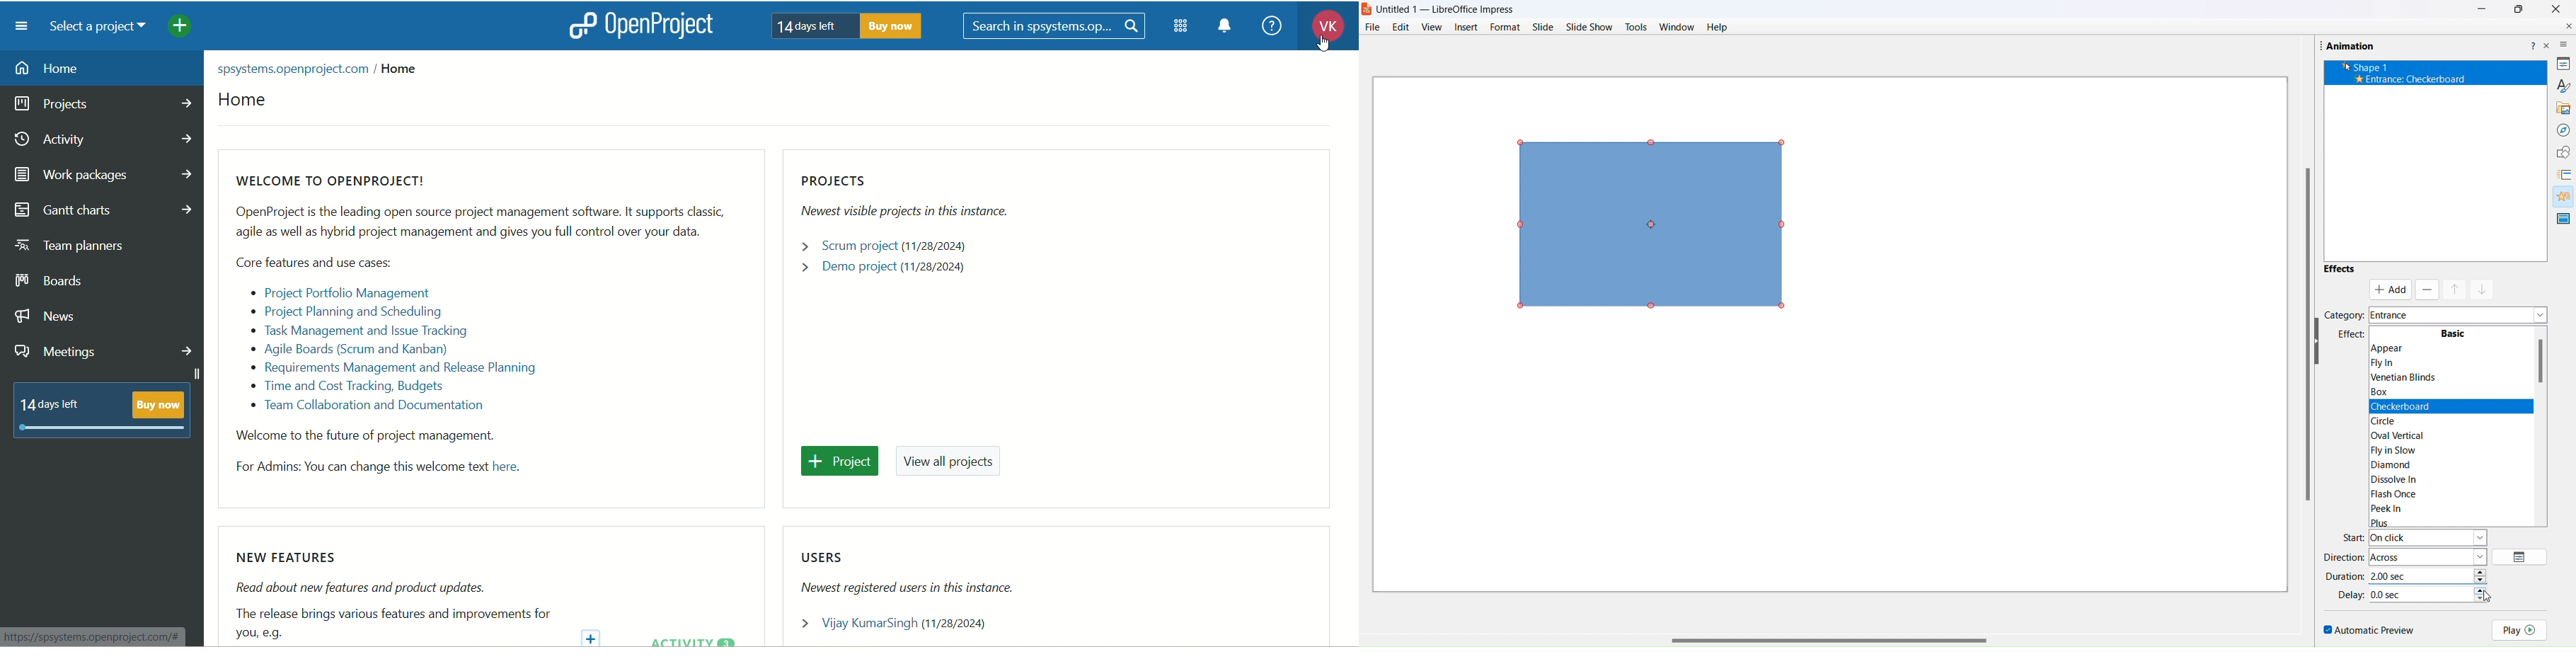 The height and width of the screenshot is (672, 2576). I want to click on menu, so click(22, 26).